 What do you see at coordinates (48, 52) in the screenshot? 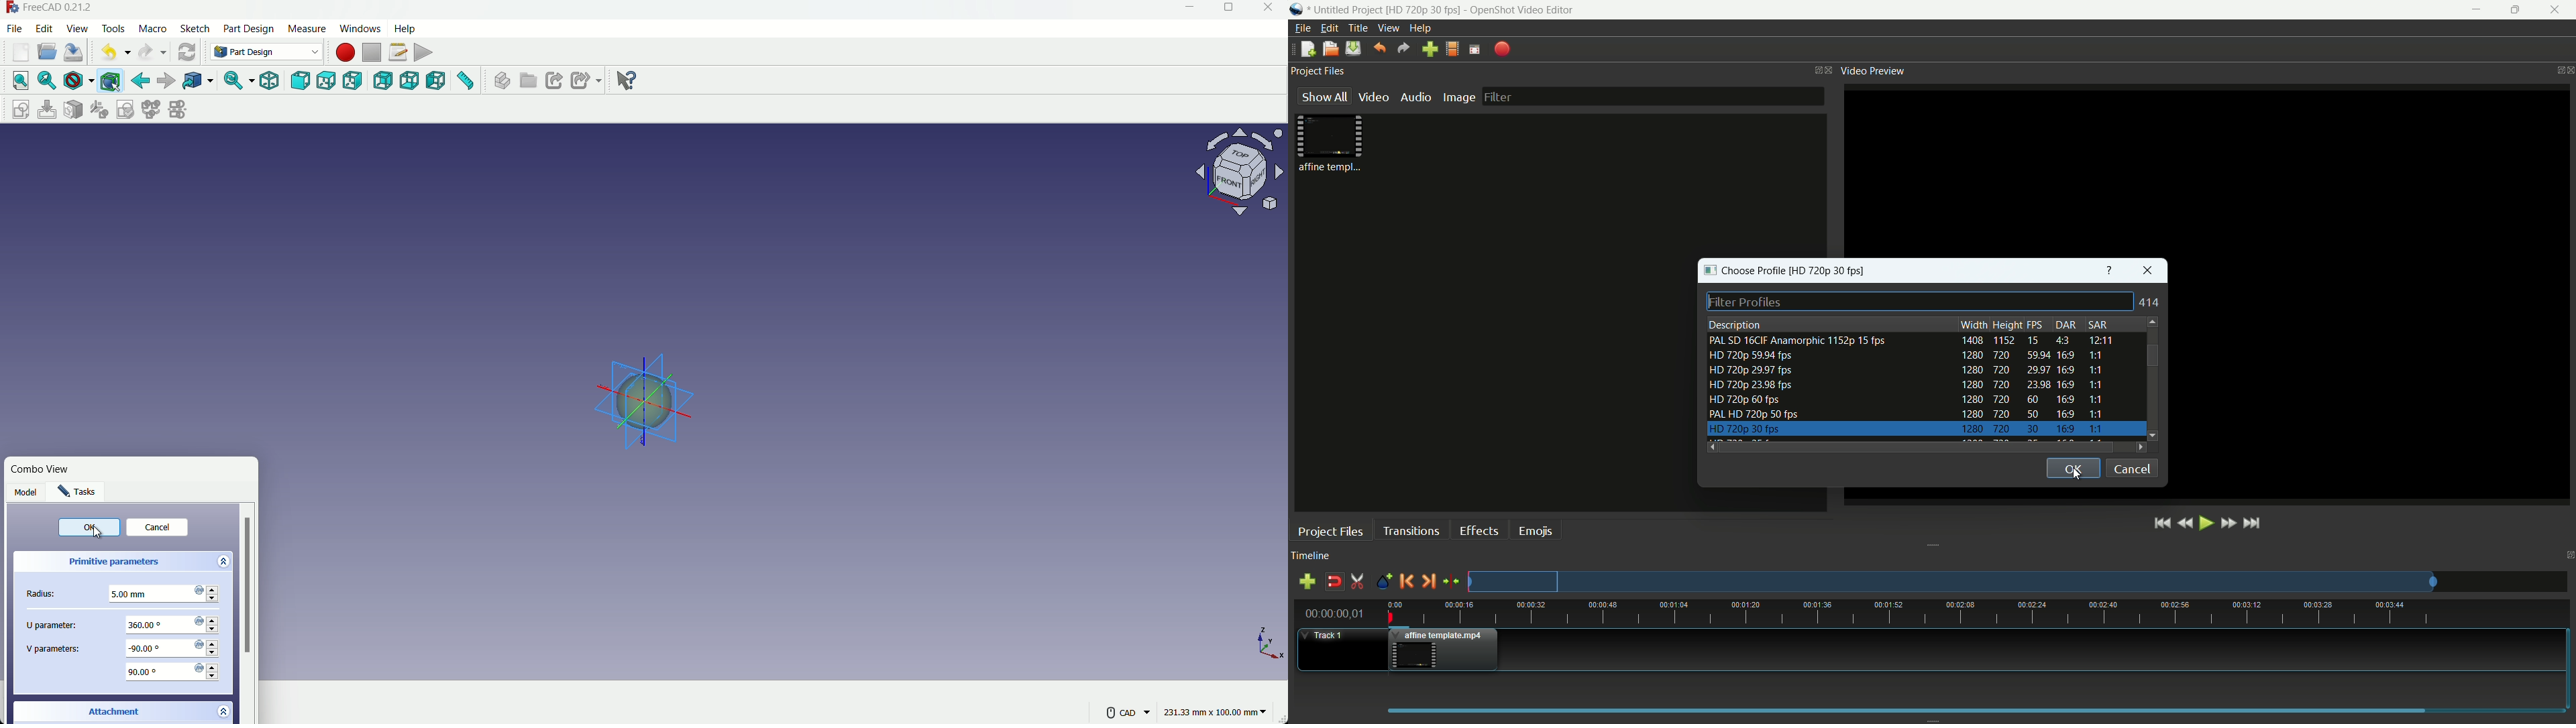
I see `open file` at bounding box center [48, 52].